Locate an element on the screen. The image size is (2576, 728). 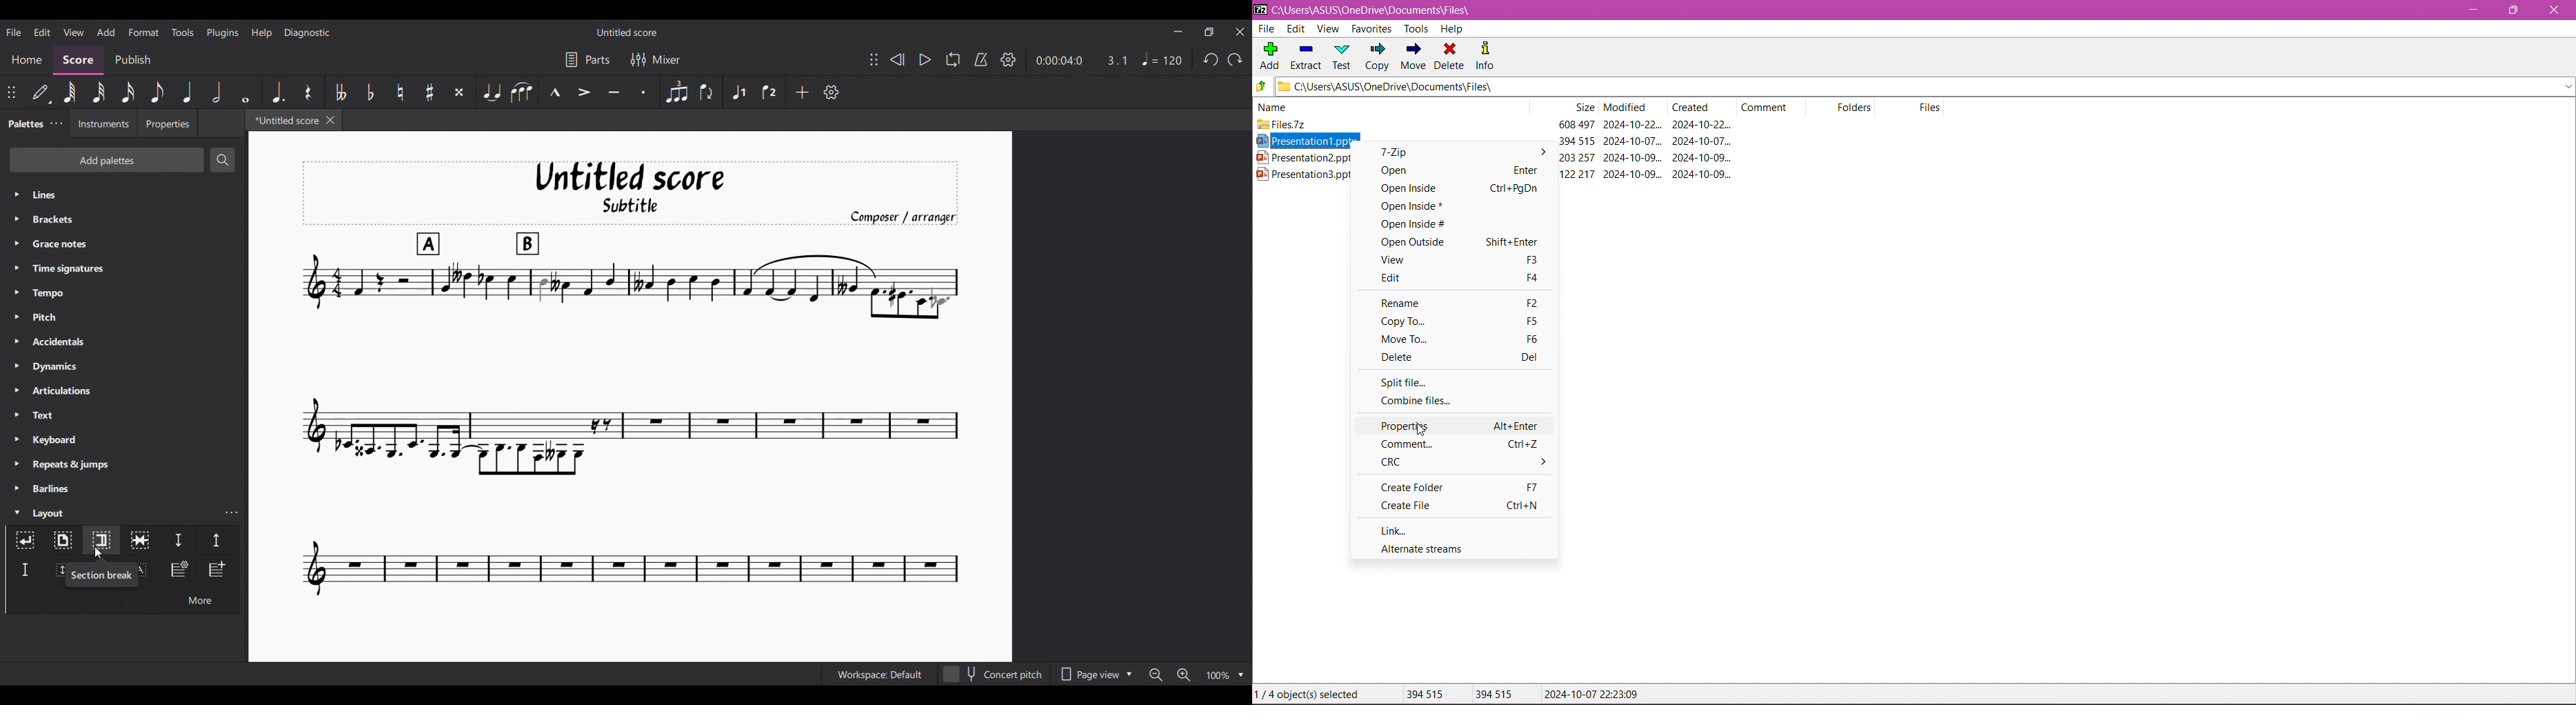
Test is located at coordinates (1343, 57).